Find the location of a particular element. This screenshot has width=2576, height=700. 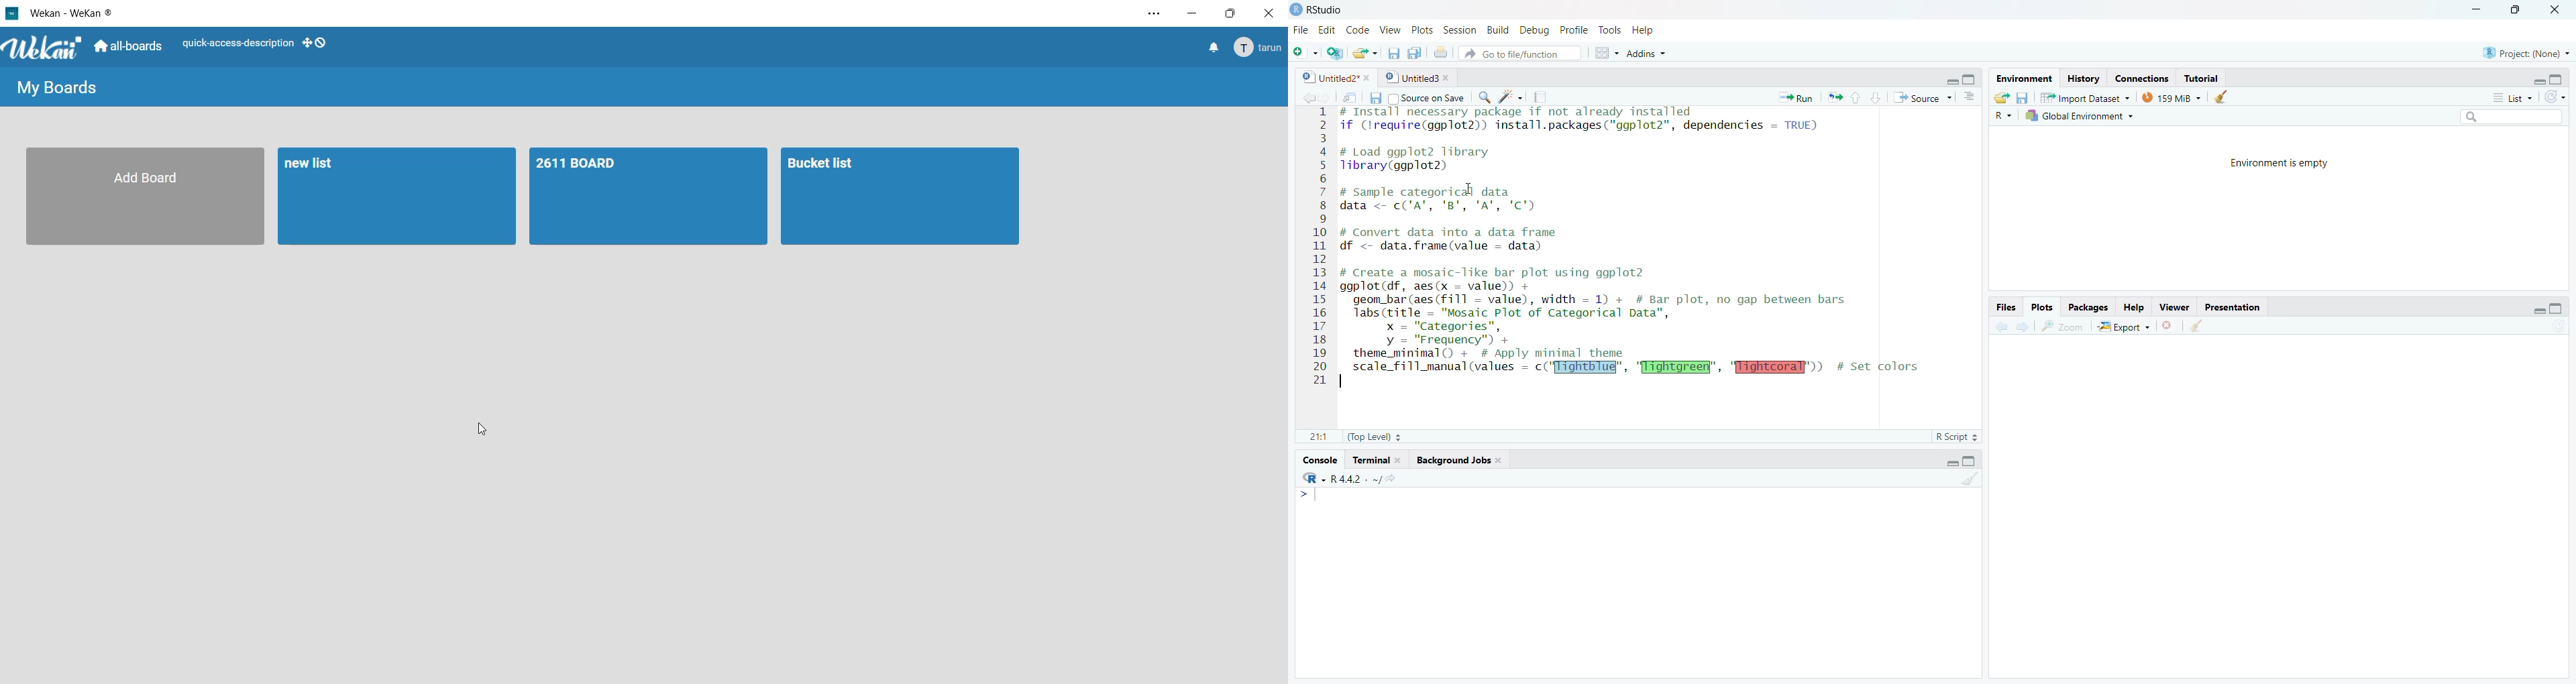

all boards is located at coordinates (129, 48).